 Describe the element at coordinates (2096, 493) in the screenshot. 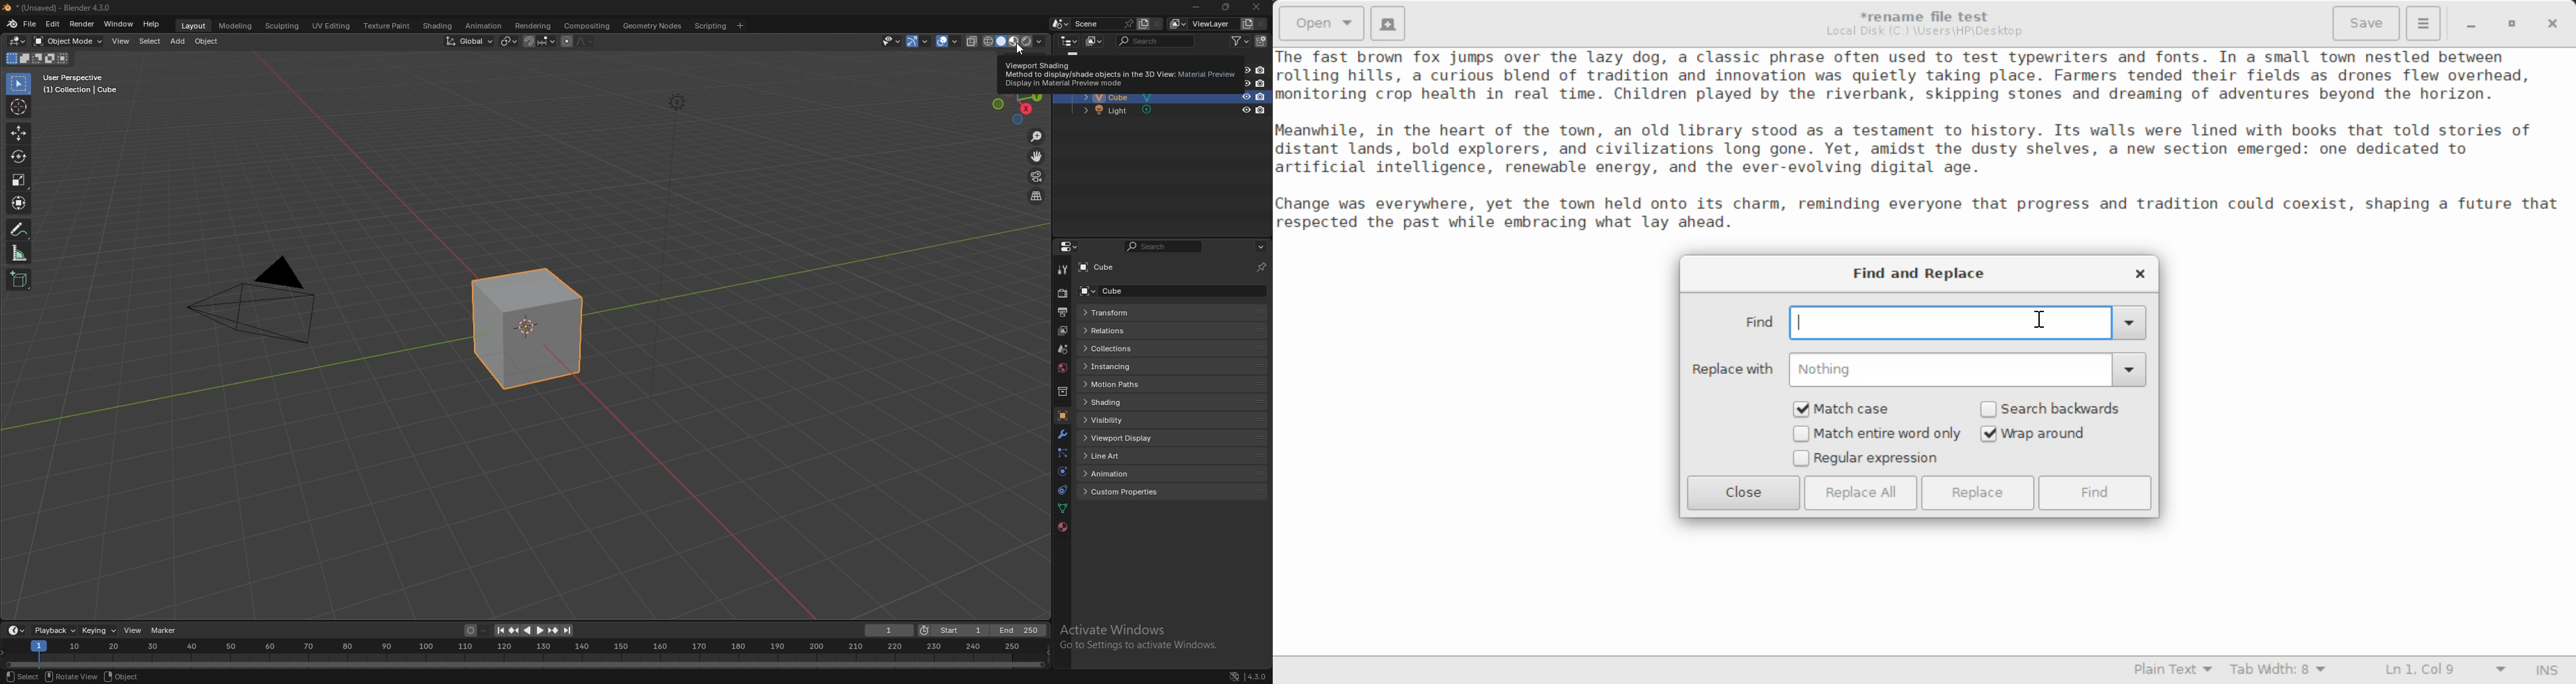

I see `Find` at that location.